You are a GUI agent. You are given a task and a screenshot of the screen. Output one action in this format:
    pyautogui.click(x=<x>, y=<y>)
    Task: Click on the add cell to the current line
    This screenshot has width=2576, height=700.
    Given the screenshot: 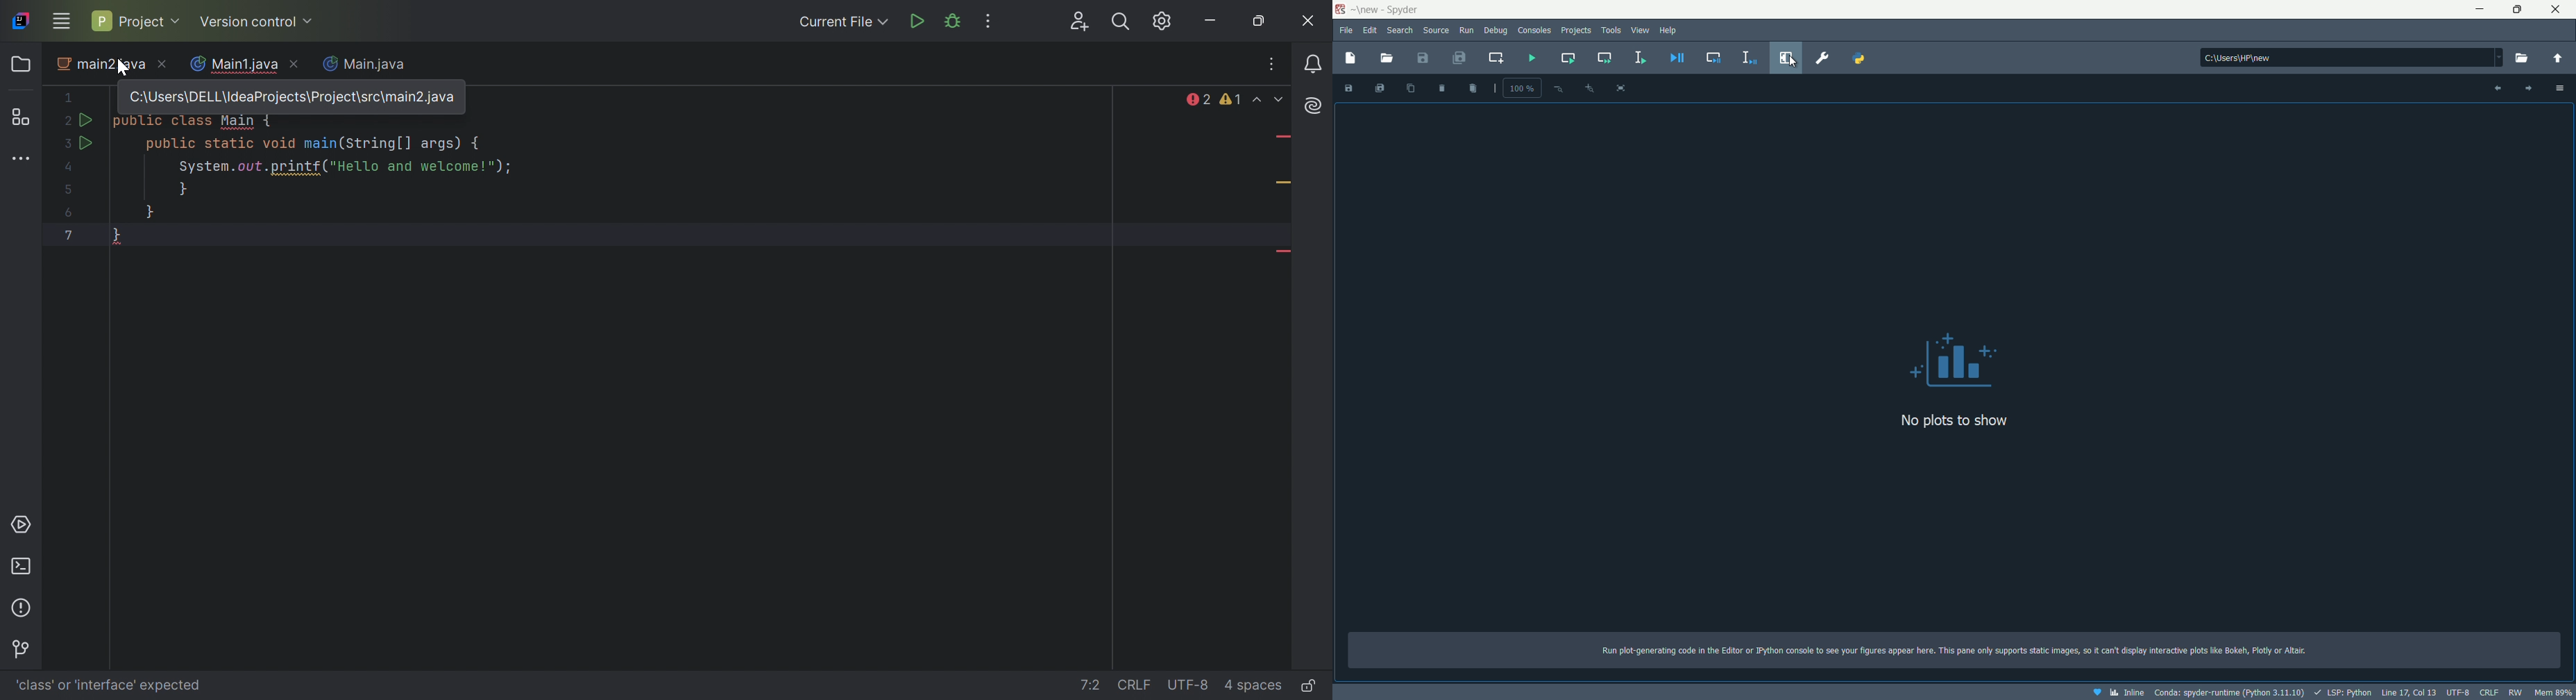 What is the action you would take?
    pyautogui.click(x=1497, y=56)
    